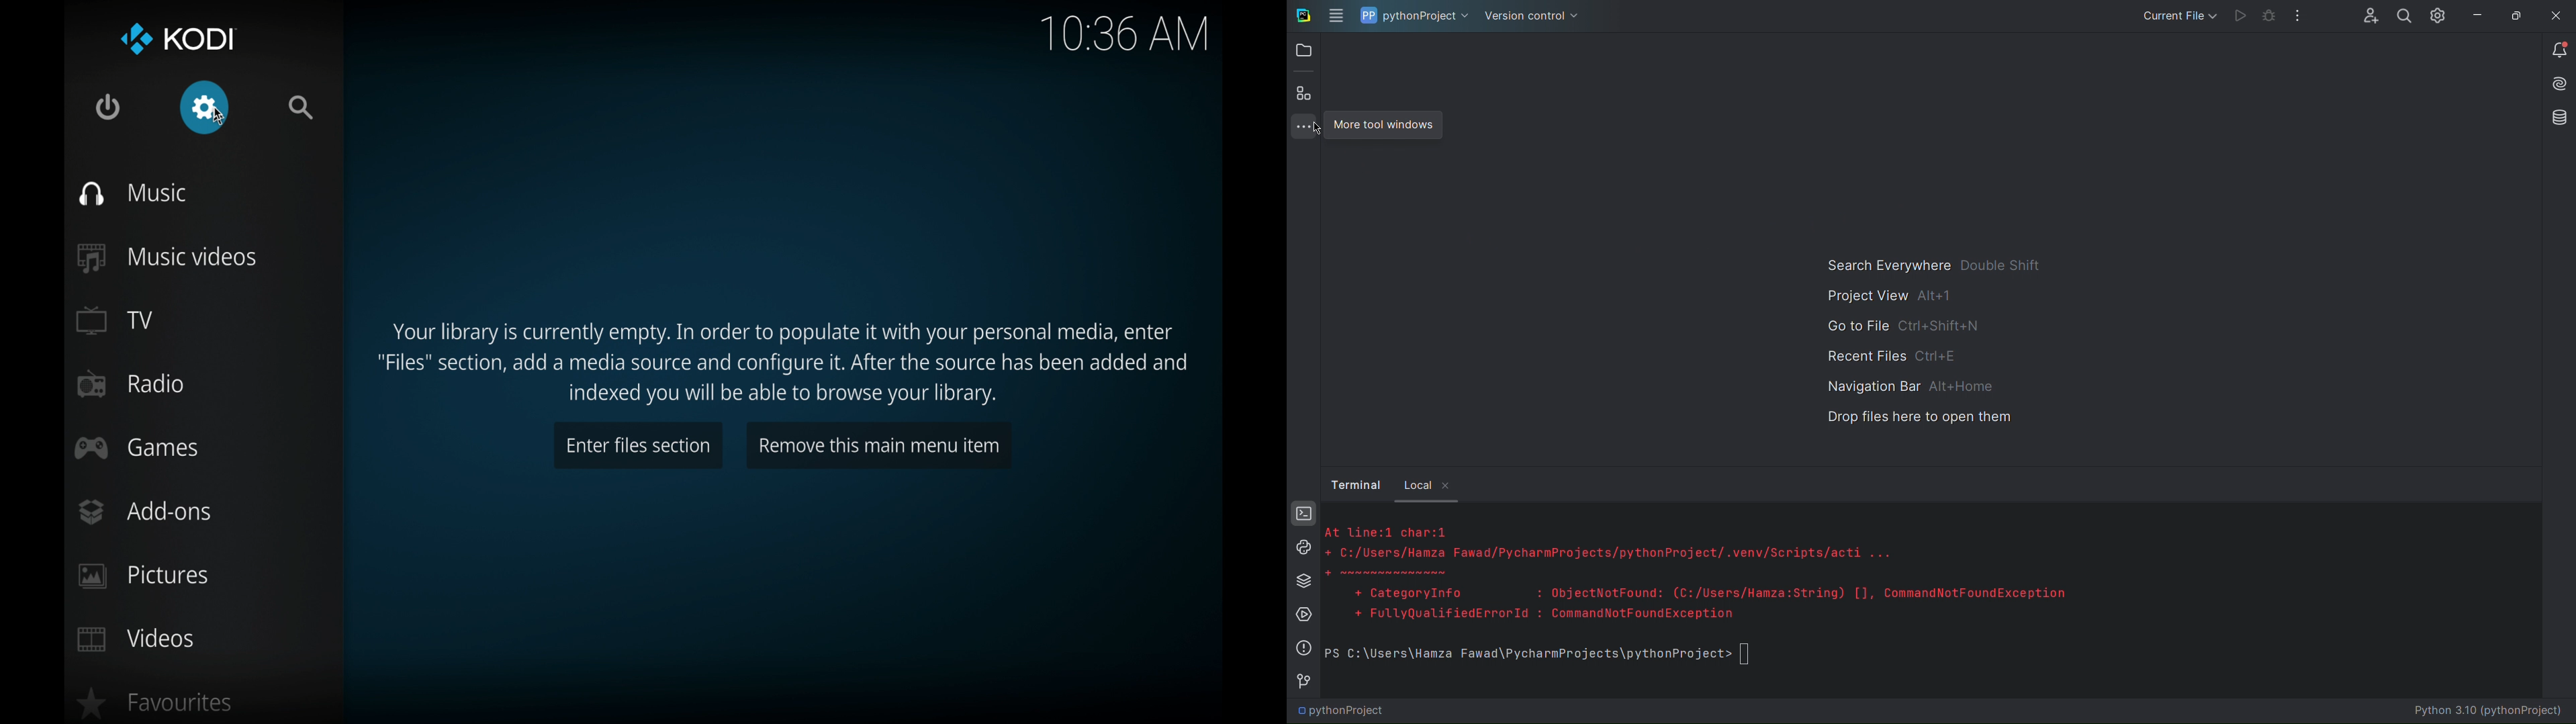 This screenshot has height=728, width=2576. What do you see at coordinates (880, 445) in the screenshot?
I see `remove this main menu item` at bounding box center [880, 445].